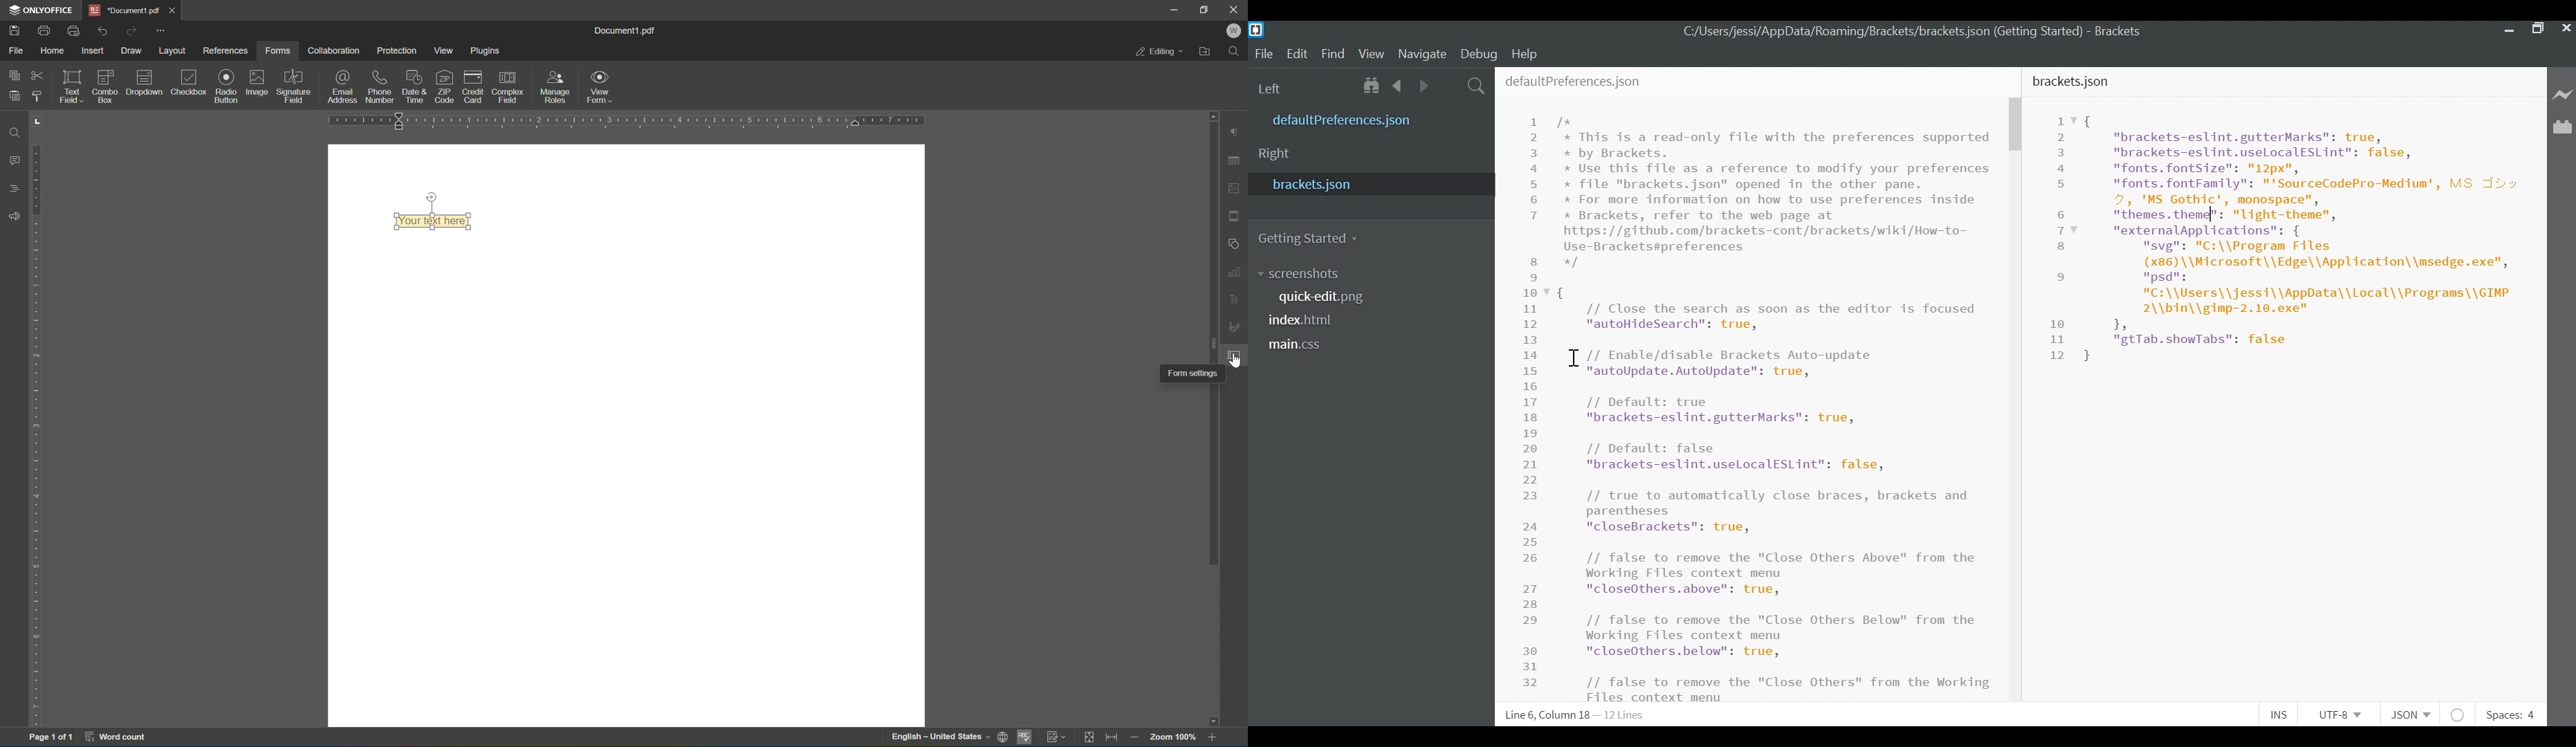 The width and height of the screenshot is (2576, 756). What do you see at coordinates (1090, 738) in the screenshot?
I see `fit to slide` at bounding box center [1090, 738].